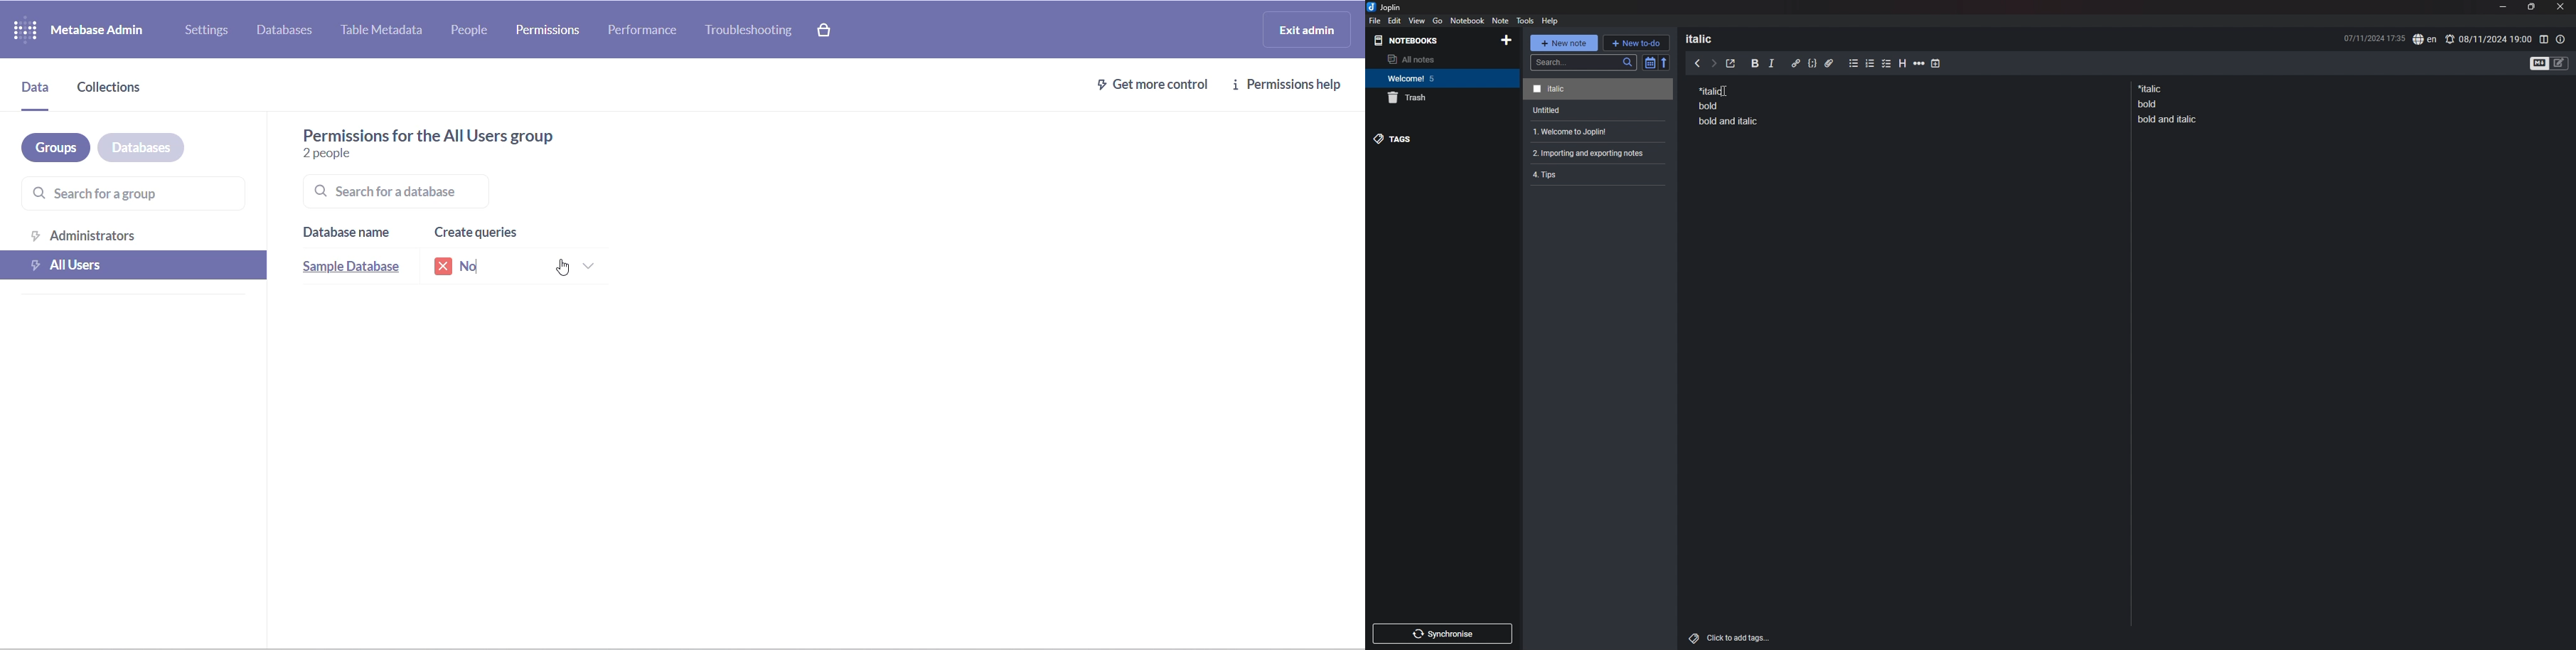  I want to click on next, so click(1714, 64).